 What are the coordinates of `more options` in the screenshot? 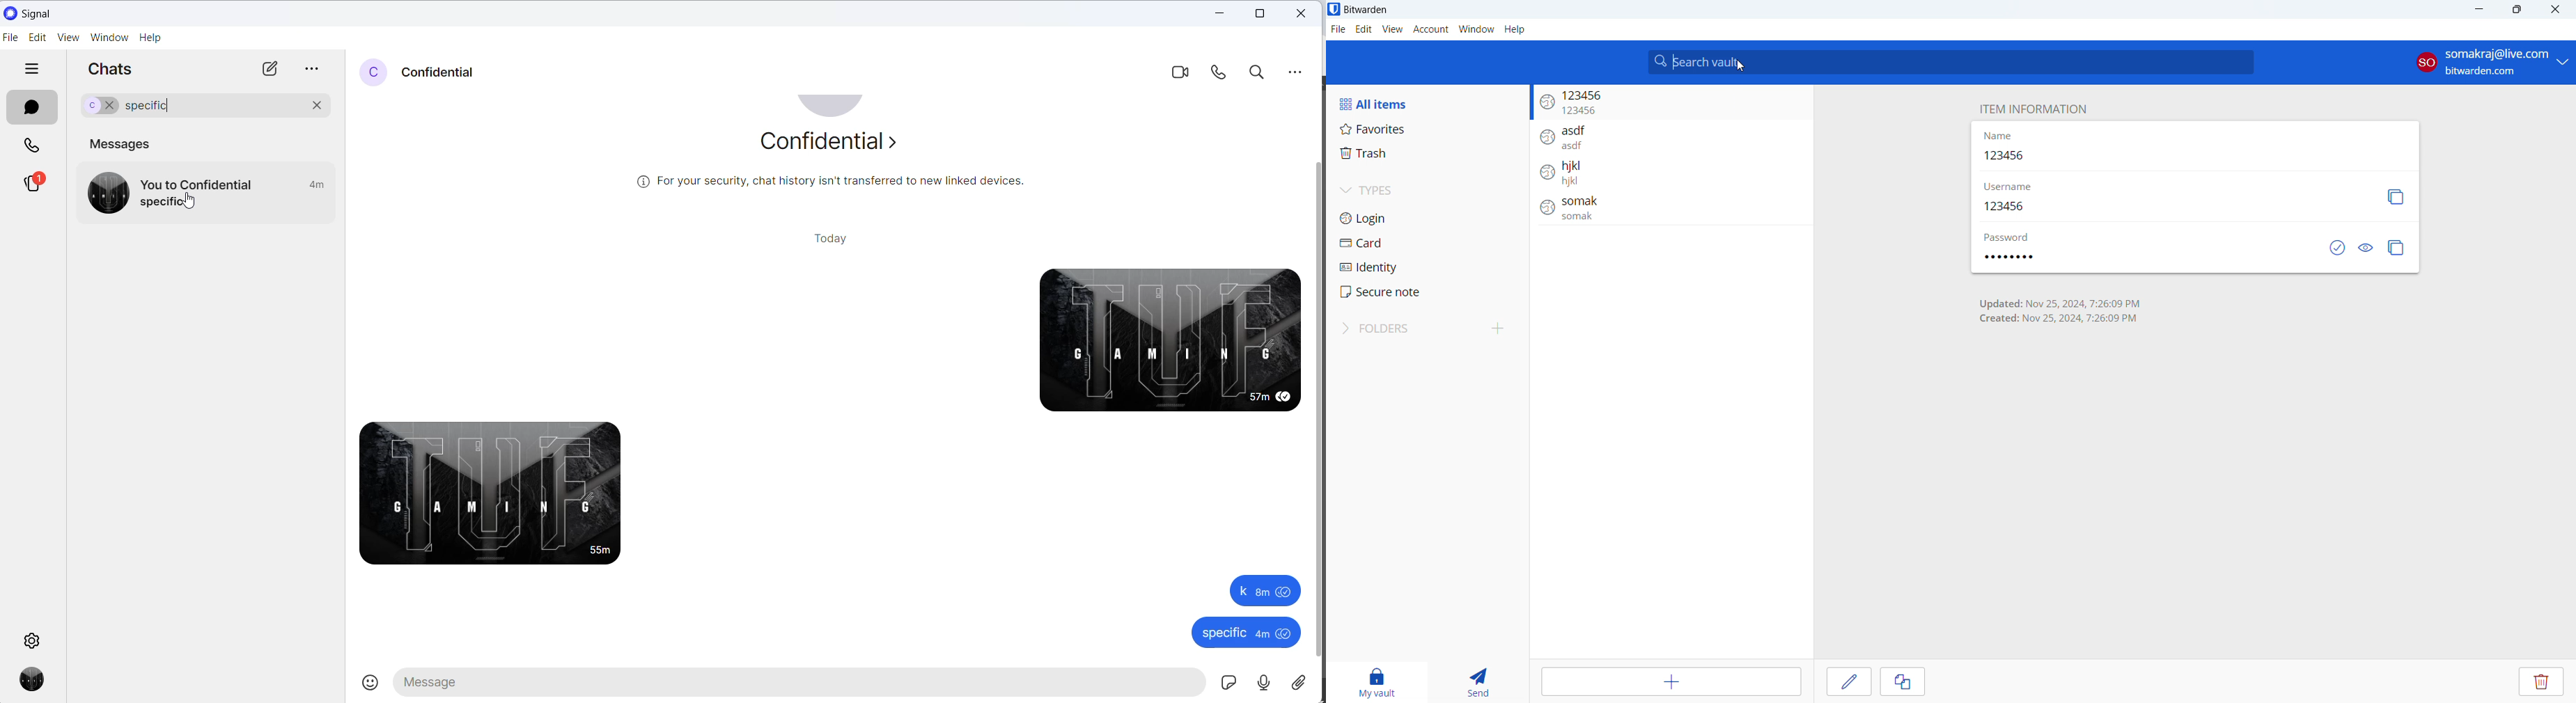 It's located at (310, 71).